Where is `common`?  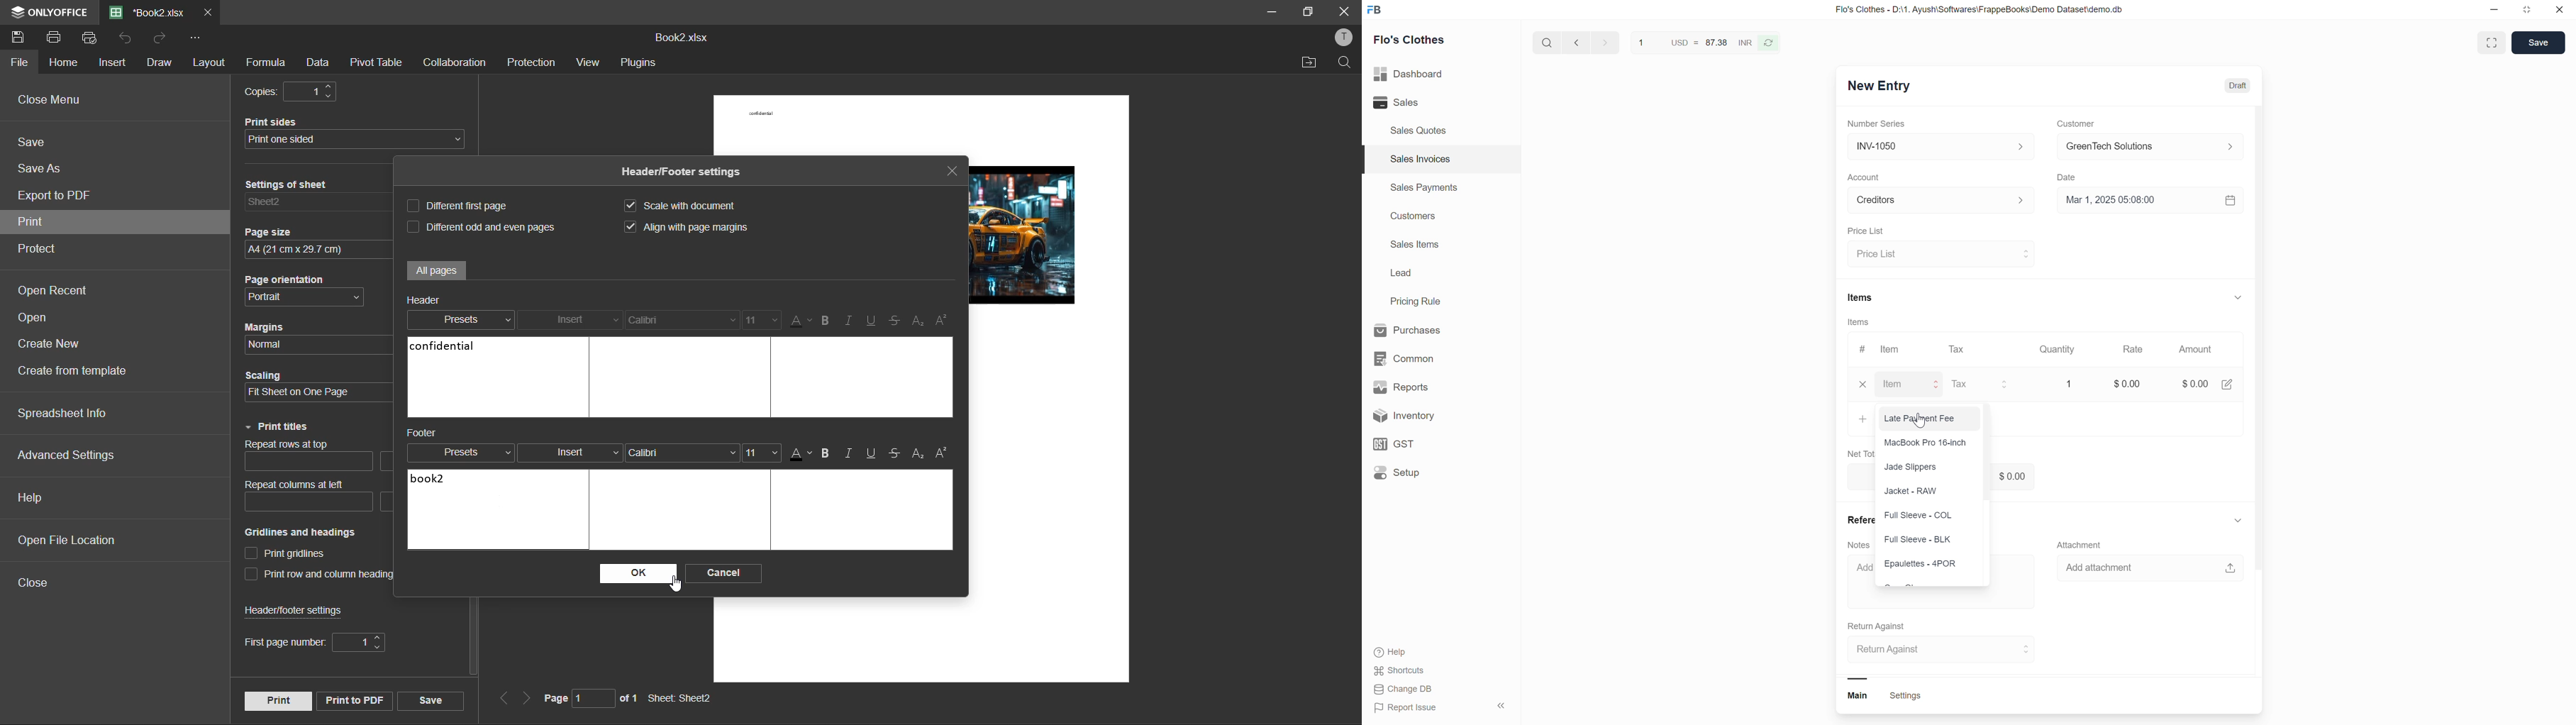 common is located at coordinates (1425, 356).